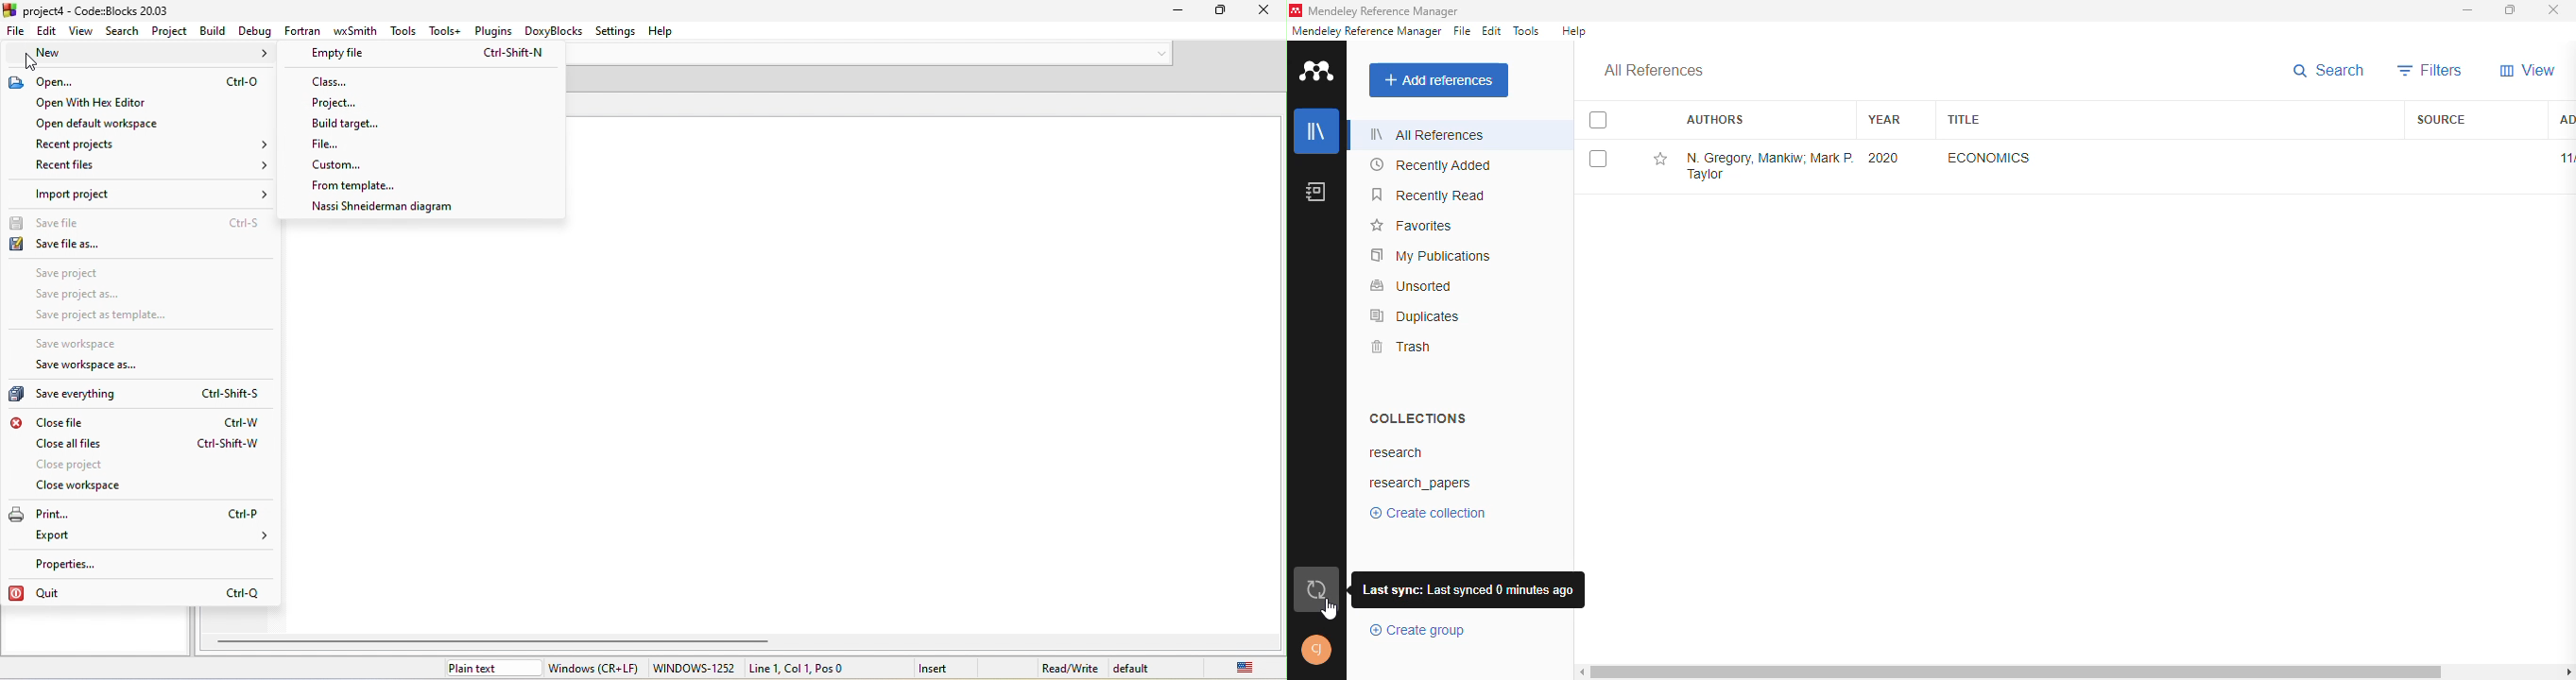 The width and height of the screenshot is (2576, 700). Describe the element at coordinates (90, 244) in the screenshot. I see `save file as` at that location.